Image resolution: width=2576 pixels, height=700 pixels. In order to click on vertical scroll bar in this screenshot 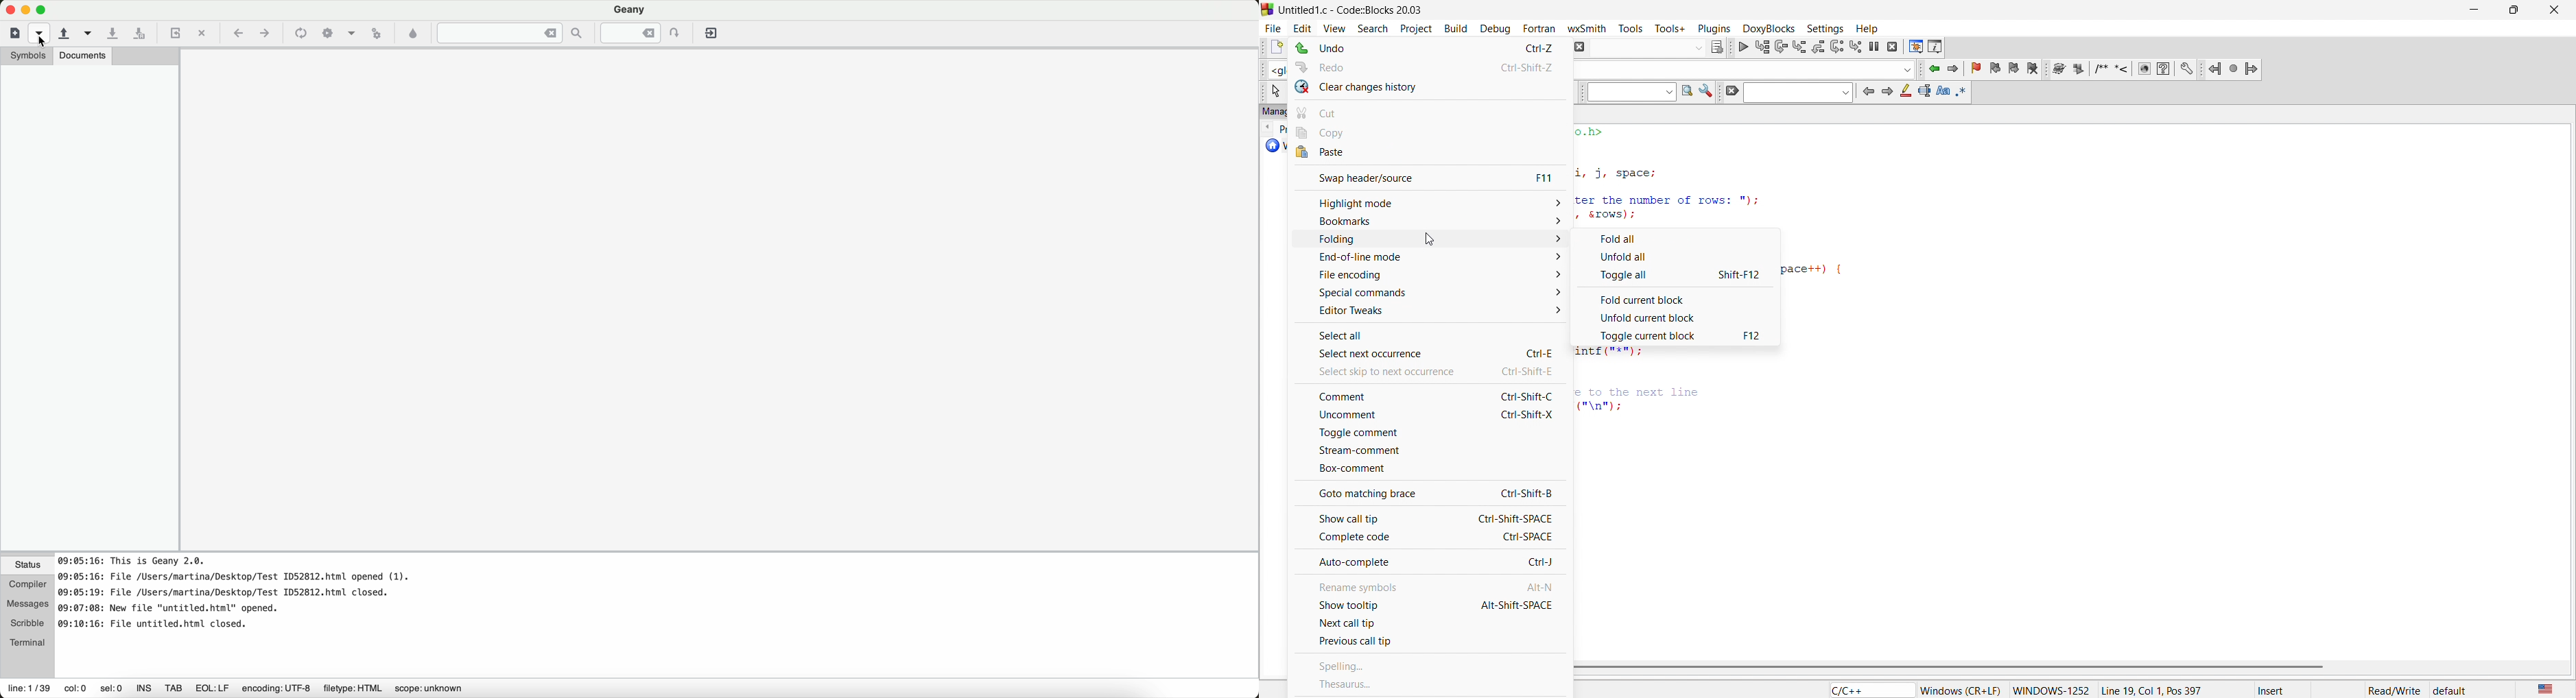, I will do `click(2066, 667)`.